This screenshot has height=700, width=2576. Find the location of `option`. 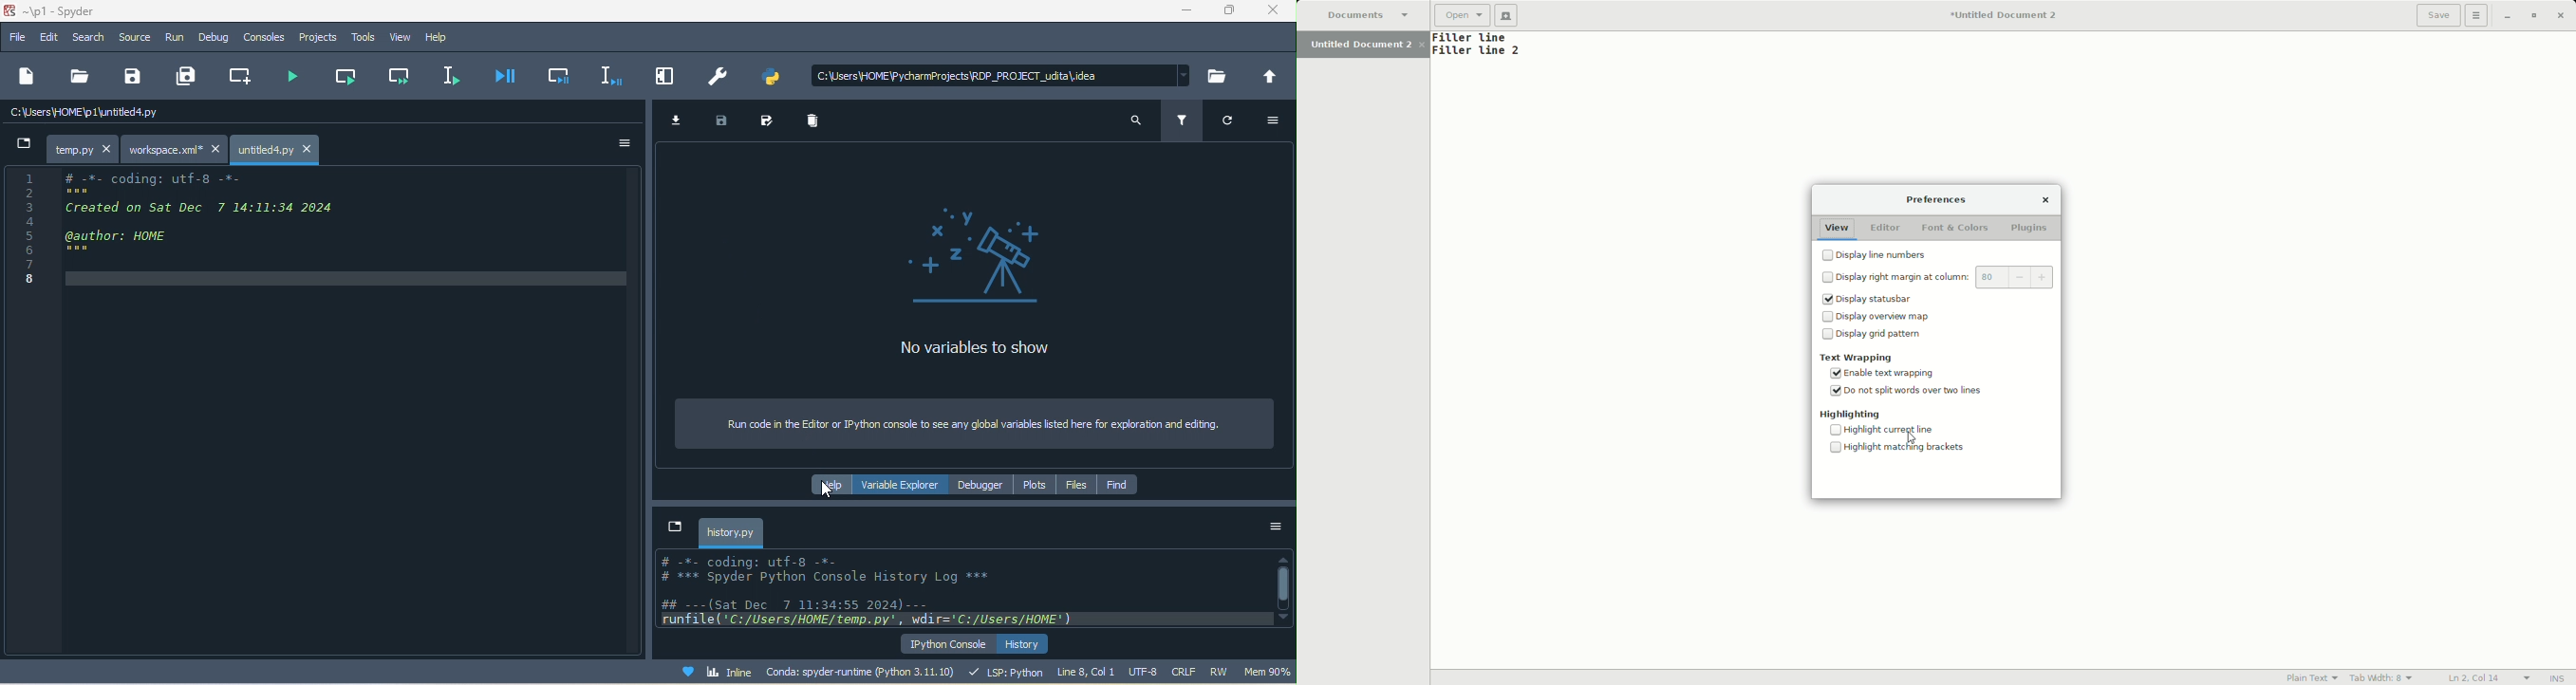

option is located at coordinates (626, 144).